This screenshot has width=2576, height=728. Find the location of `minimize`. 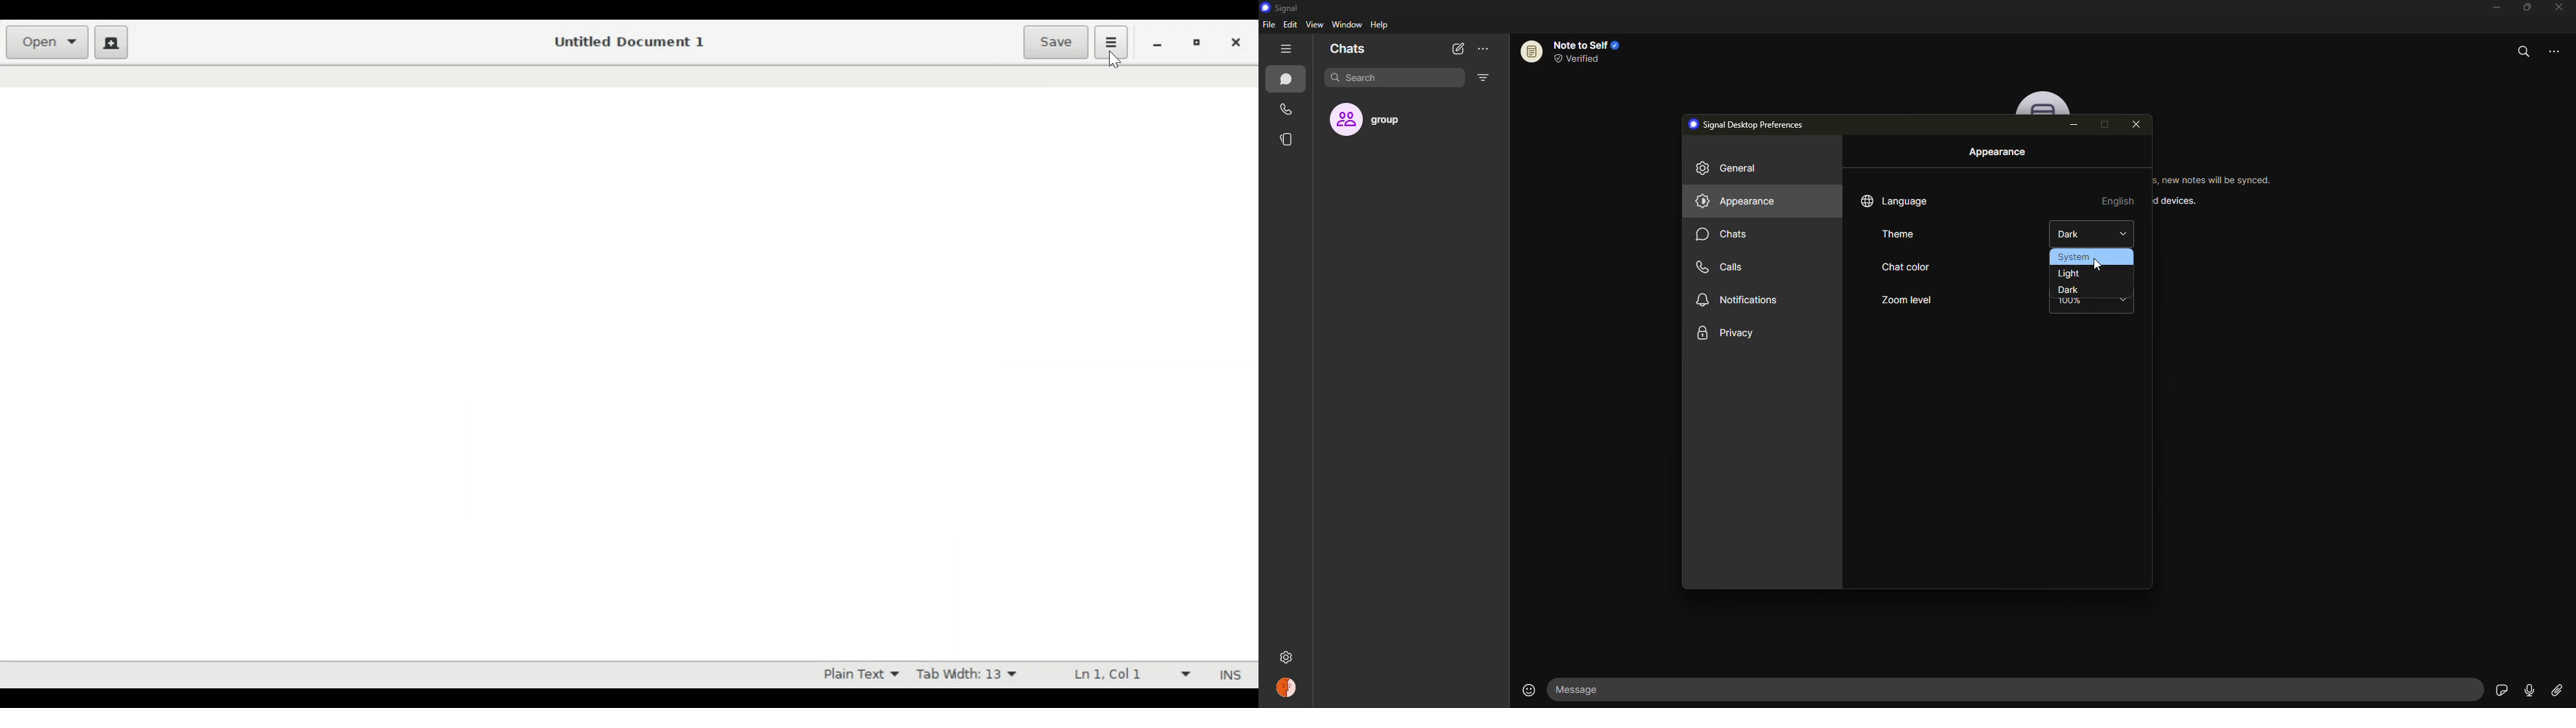

minimize is located at coordinates (2075, 124).